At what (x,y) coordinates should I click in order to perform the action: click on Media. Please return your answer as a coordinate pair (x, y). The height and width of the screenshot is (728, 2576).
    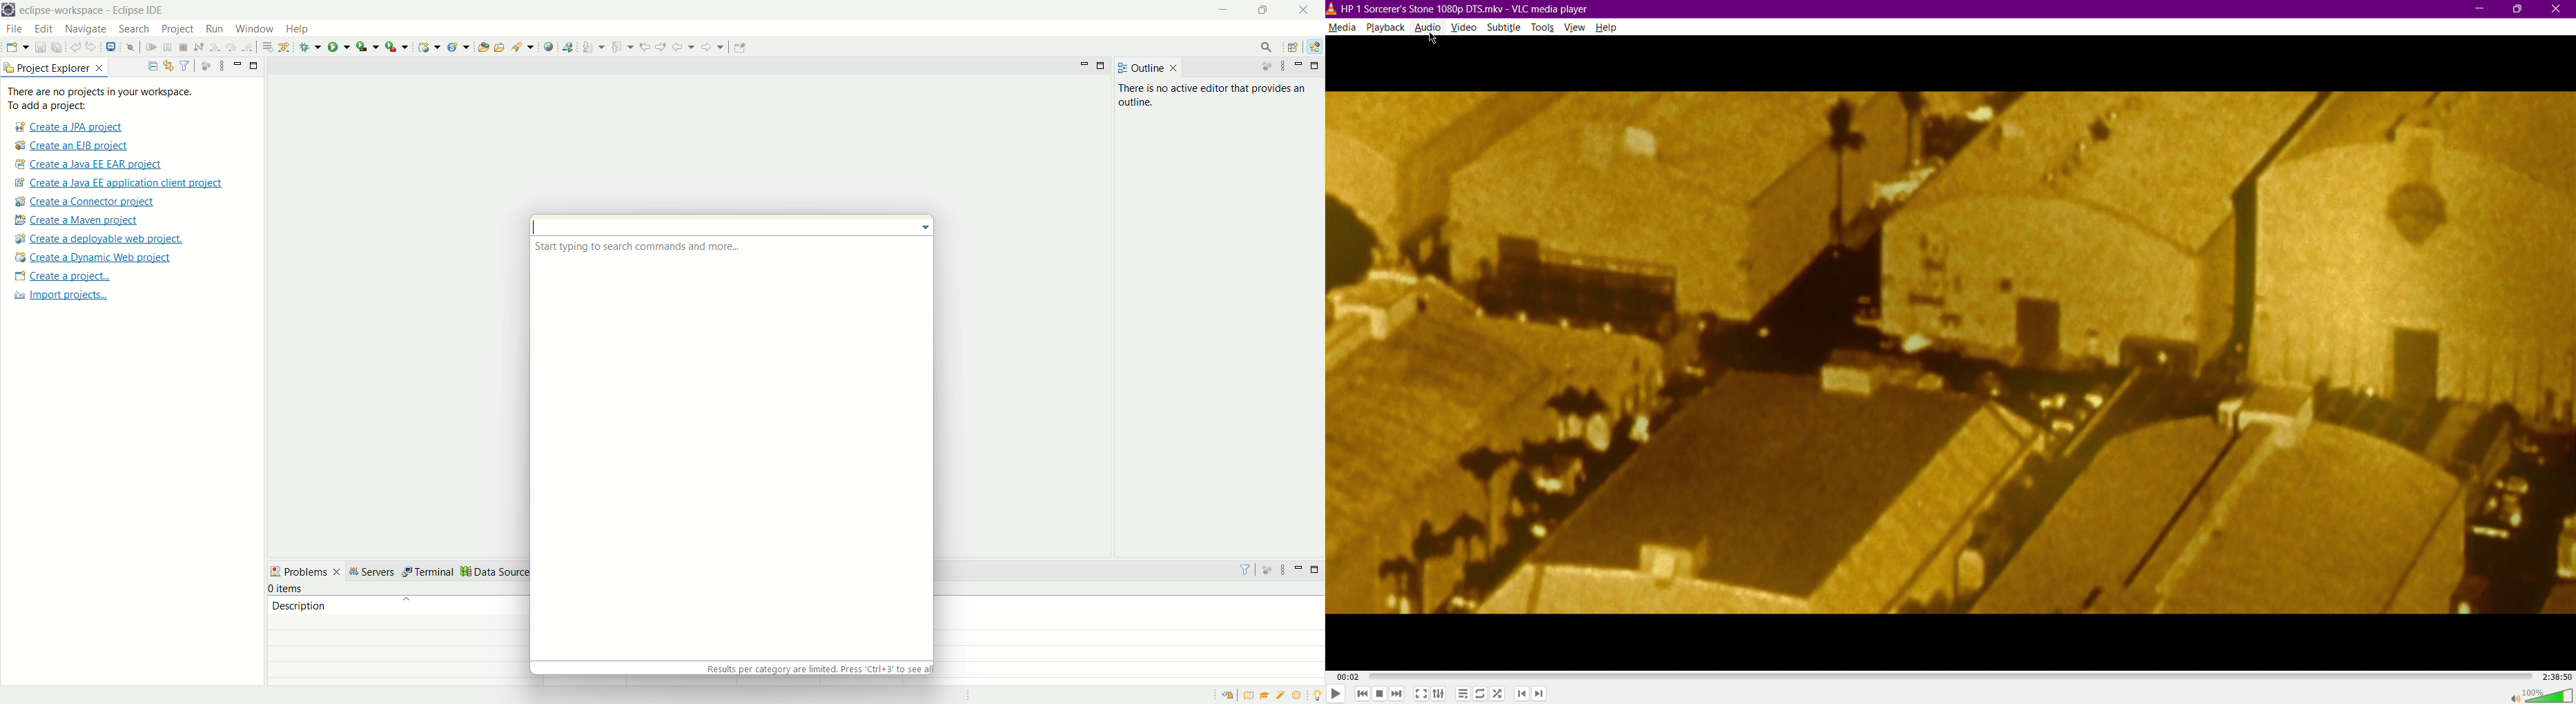
    Looking at the image, I should click on (1342, 27).